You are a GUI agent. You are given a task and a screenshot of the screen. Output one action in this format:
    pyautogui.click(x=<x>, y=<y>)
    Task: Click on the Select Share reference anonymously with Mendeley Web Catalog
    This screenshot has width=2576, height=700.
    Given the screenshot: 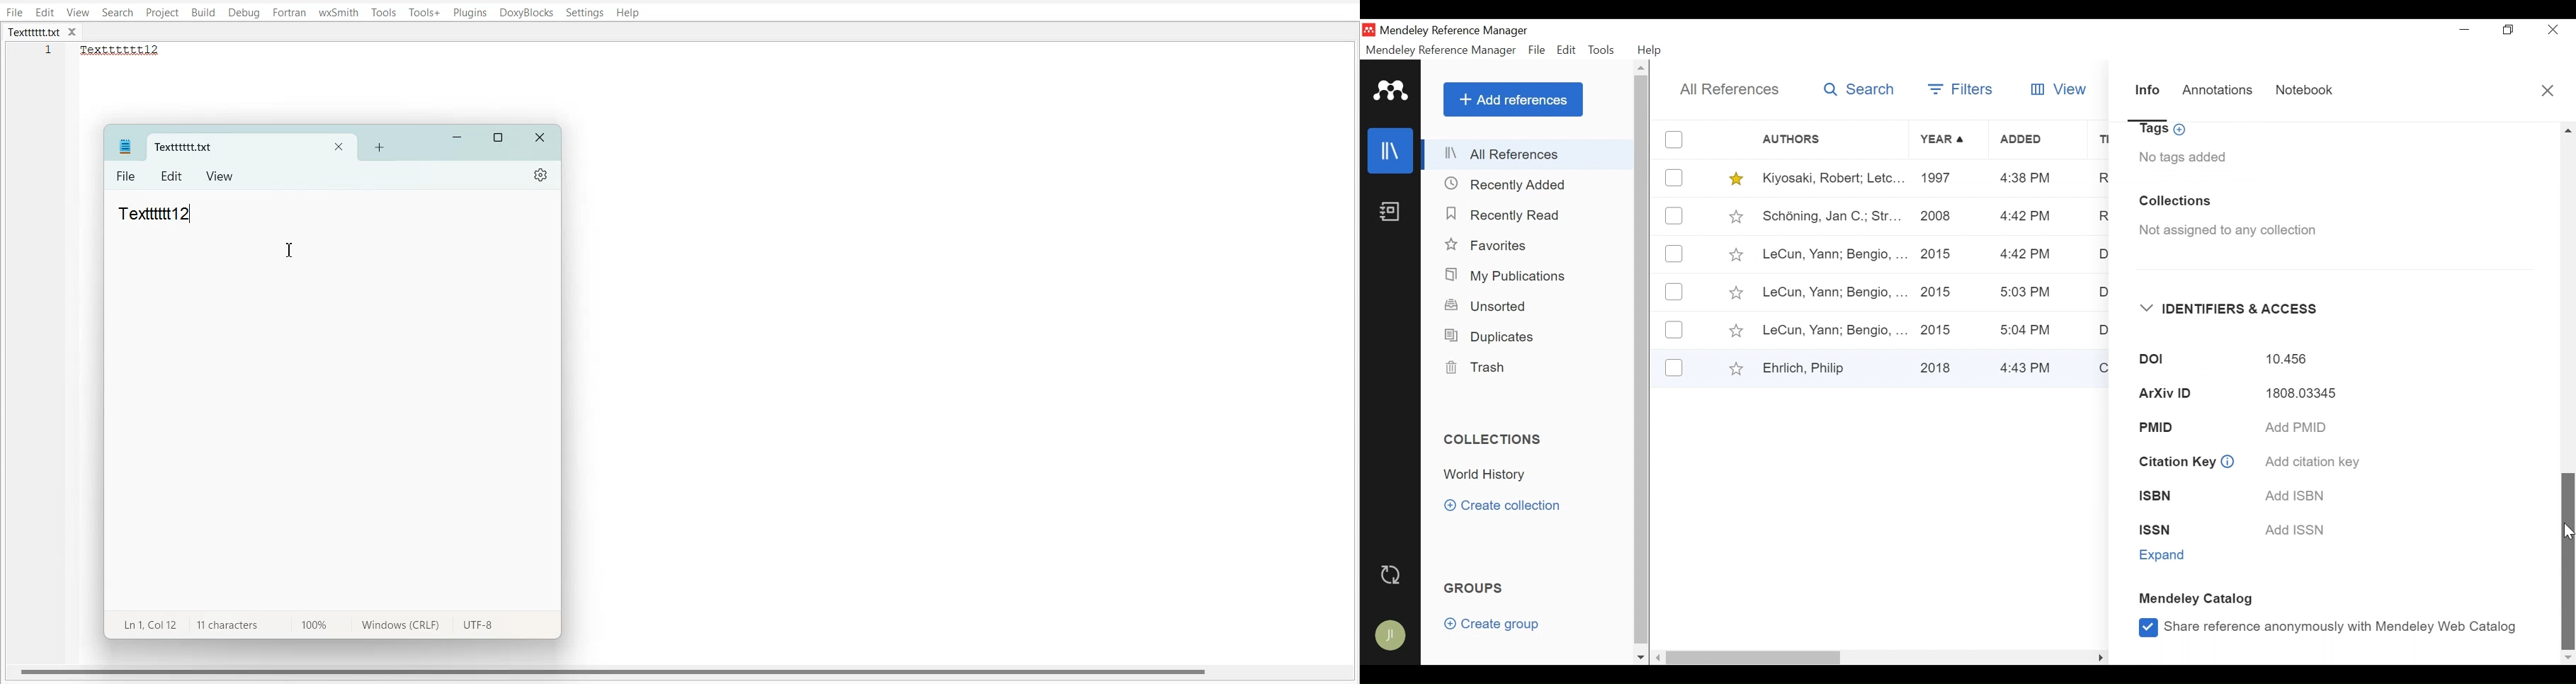 What is the action you would take?
    pyautogui.click(x=2327, y=626)
    